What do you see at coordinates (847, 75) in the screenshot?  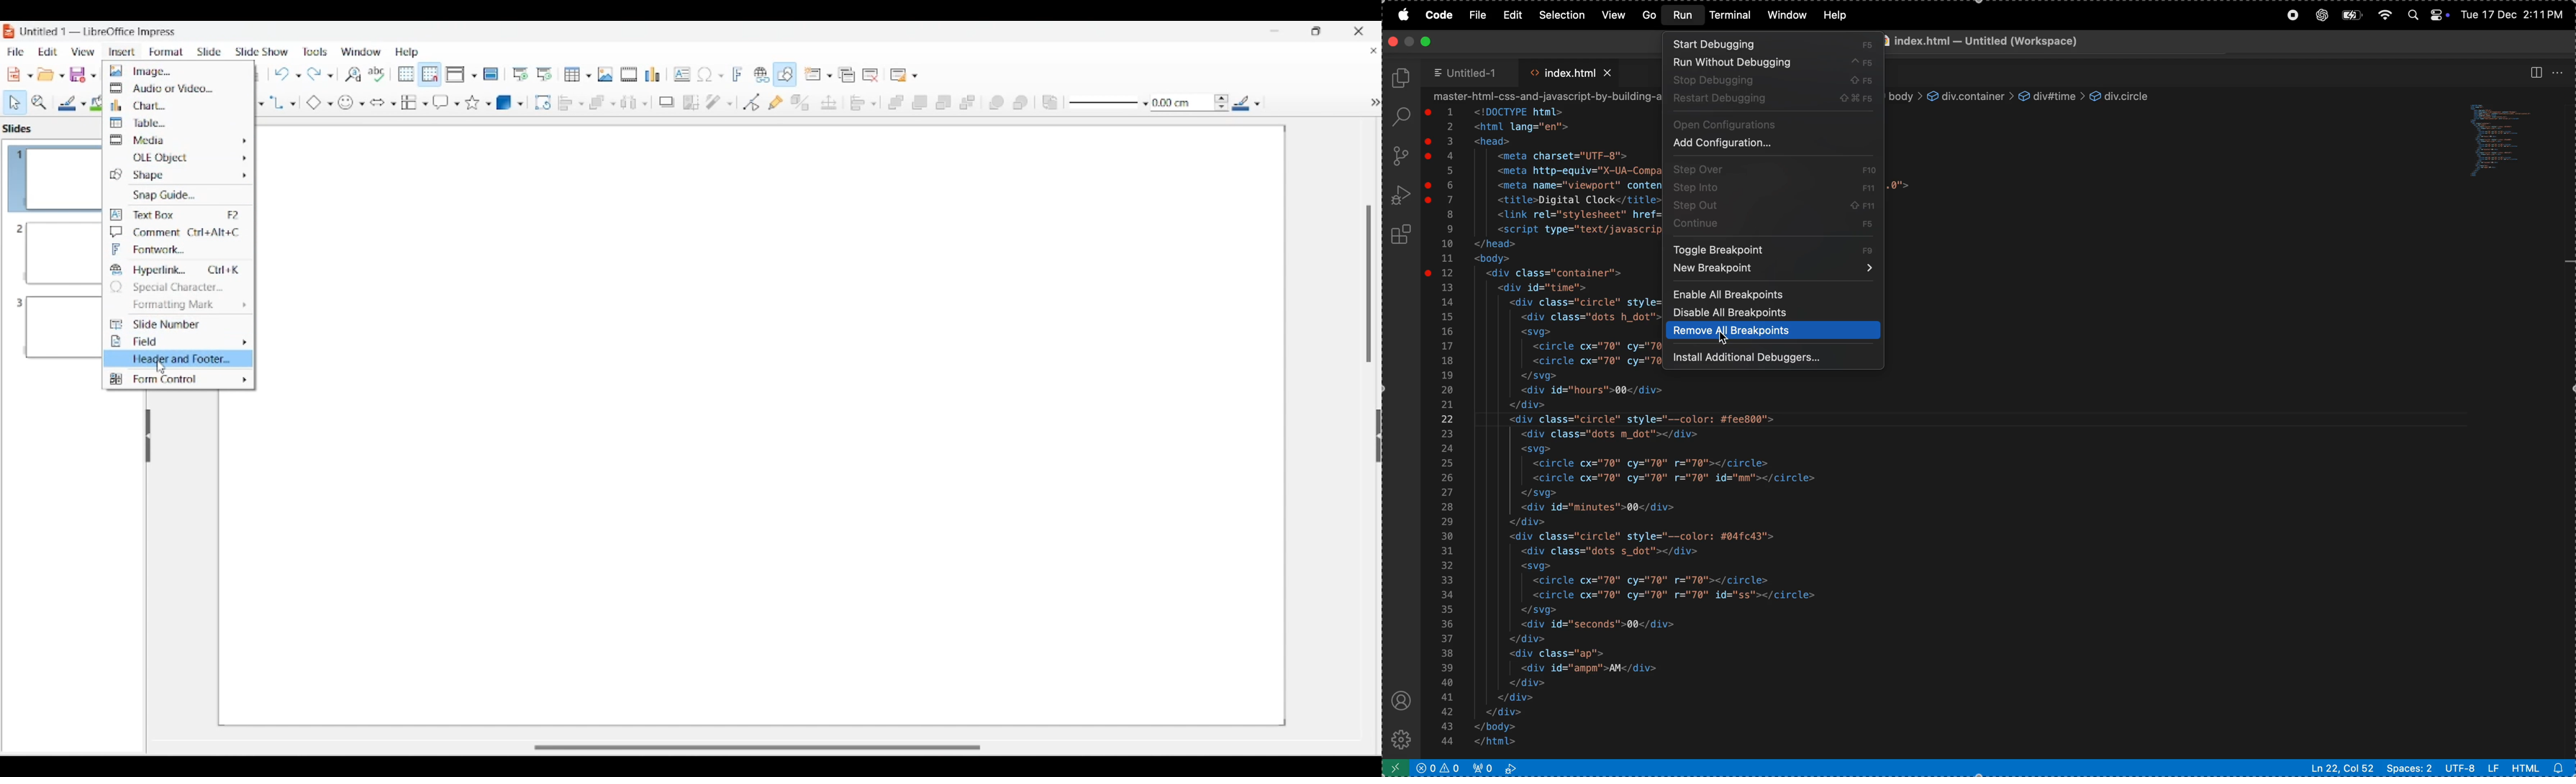 I see `Duplicate slide` at bounding box center [847, 75].